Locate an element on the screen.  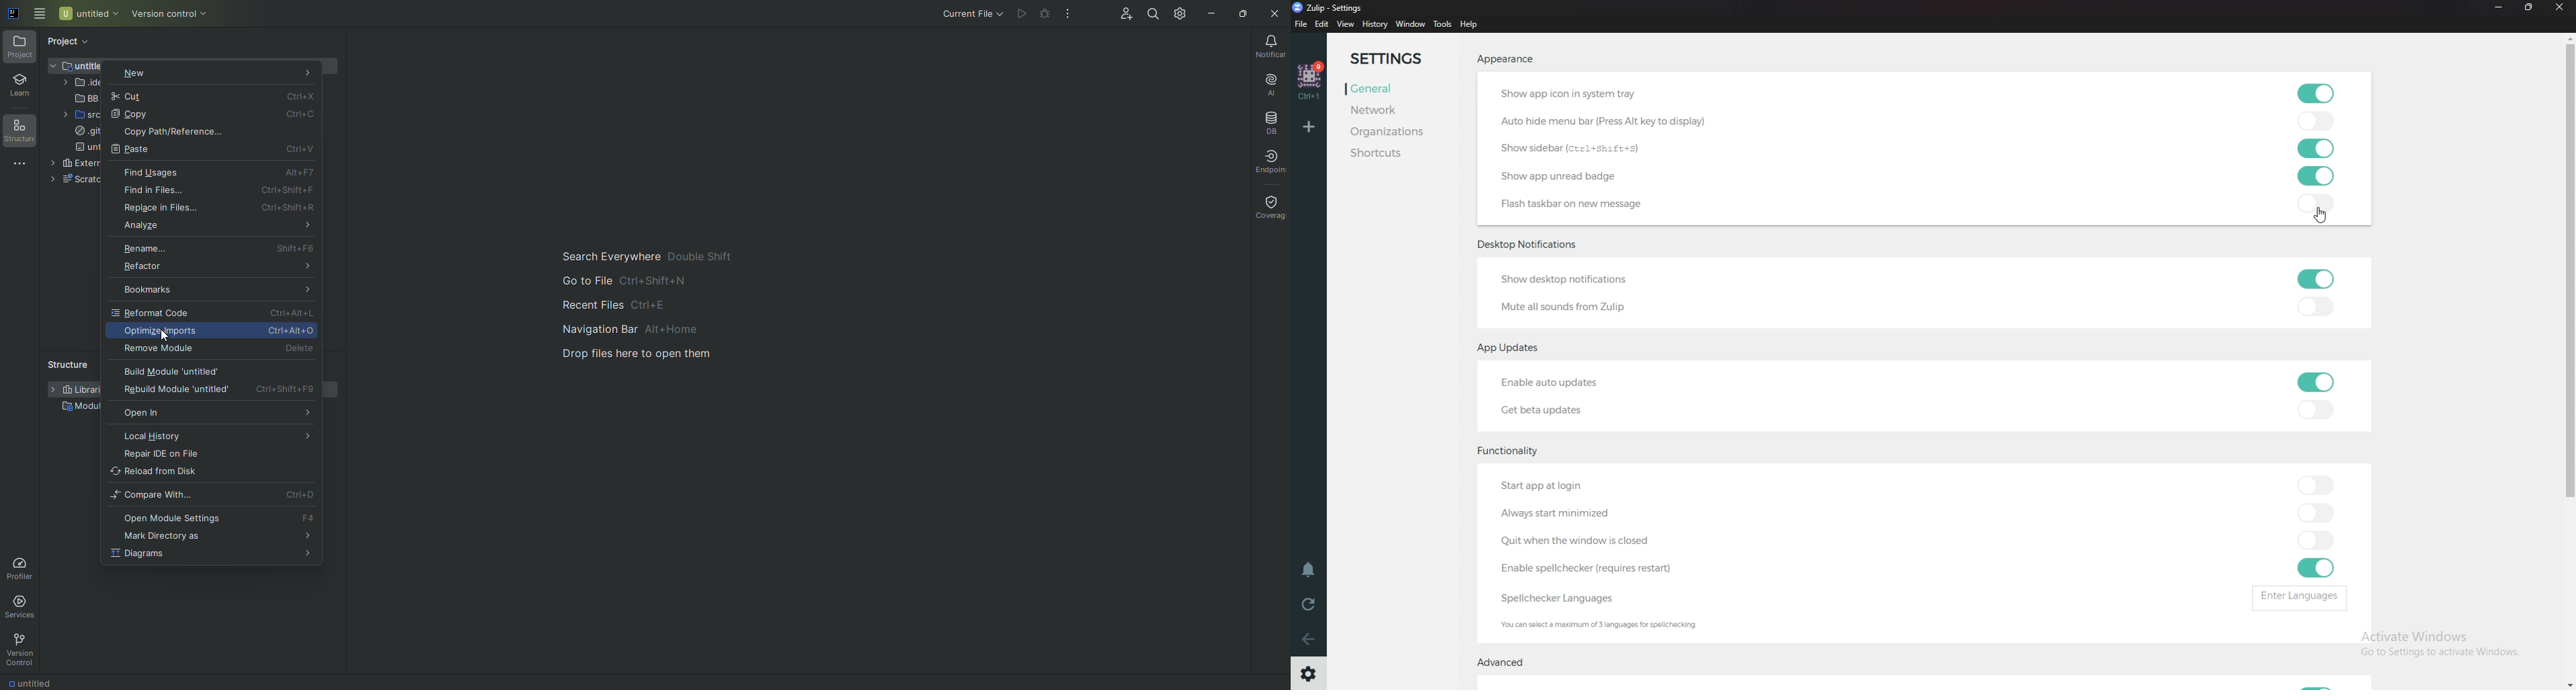
File is located at coordinates (1301, 25).